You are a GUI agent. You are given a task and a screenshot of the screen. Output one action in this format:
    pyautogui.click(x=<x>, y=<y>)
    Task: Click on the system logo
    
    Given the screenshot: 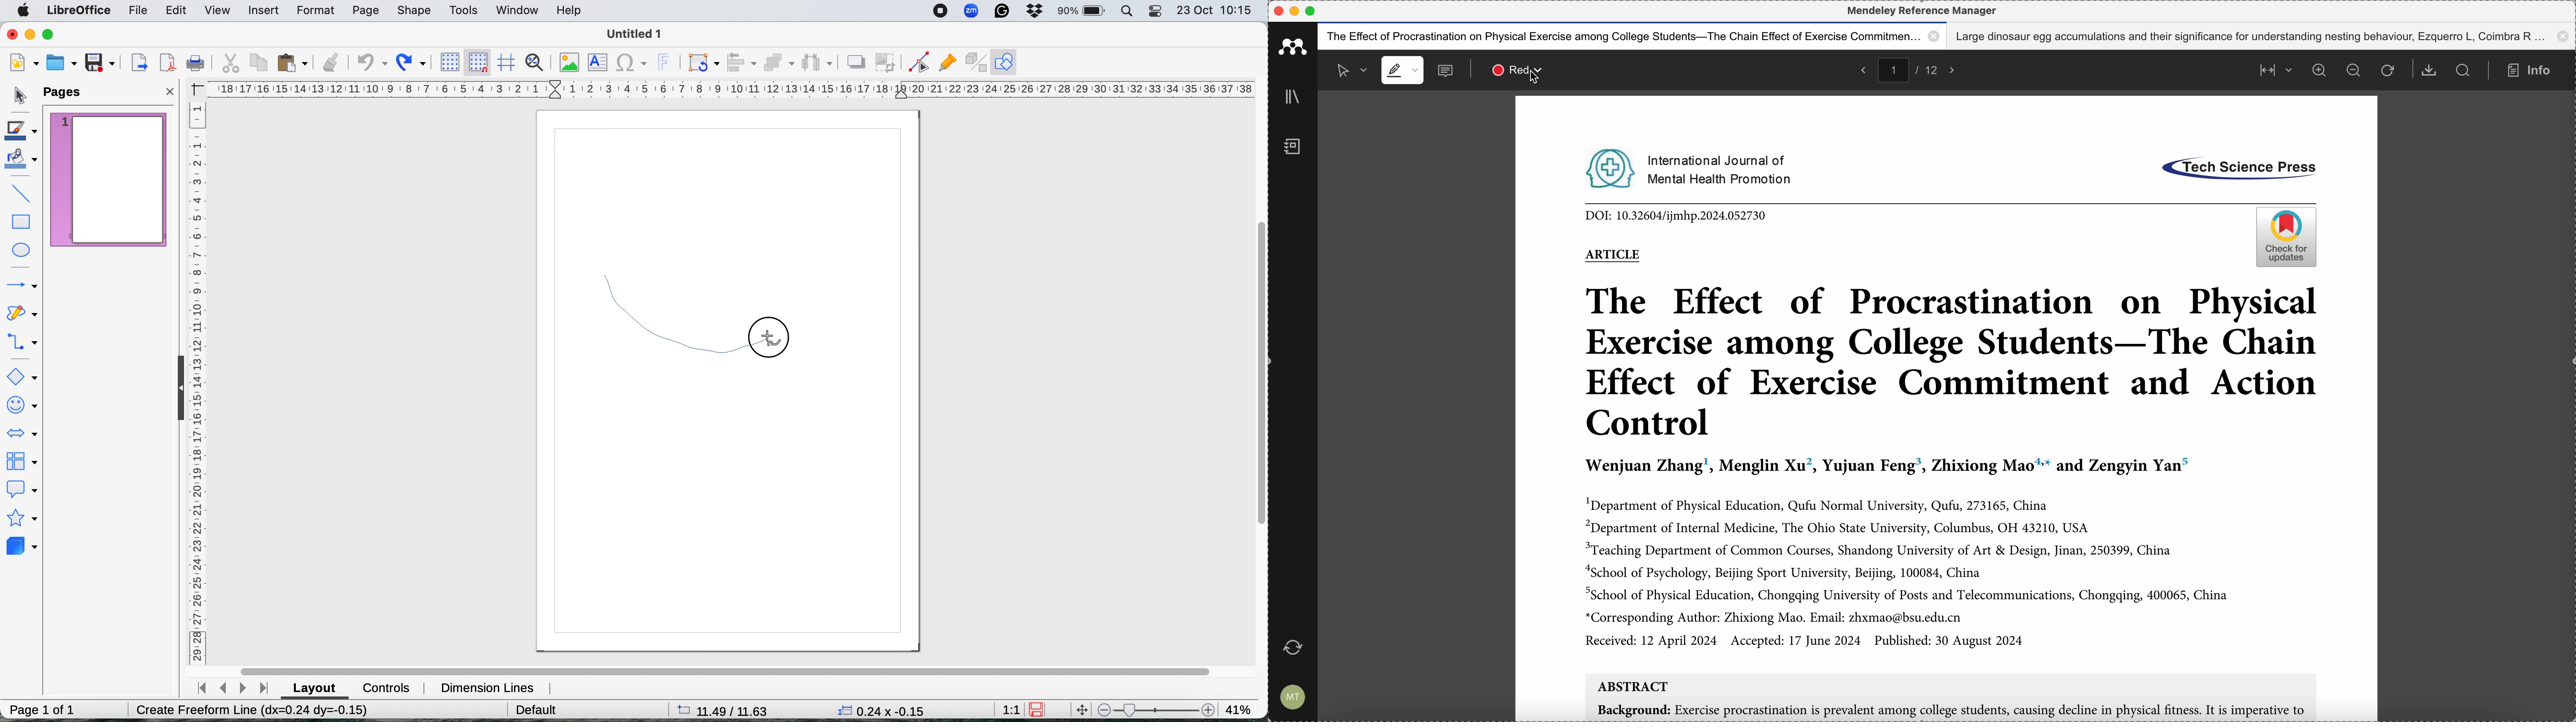 What is the action you would take?
    pyautogui.click(x=24, y=11)
    